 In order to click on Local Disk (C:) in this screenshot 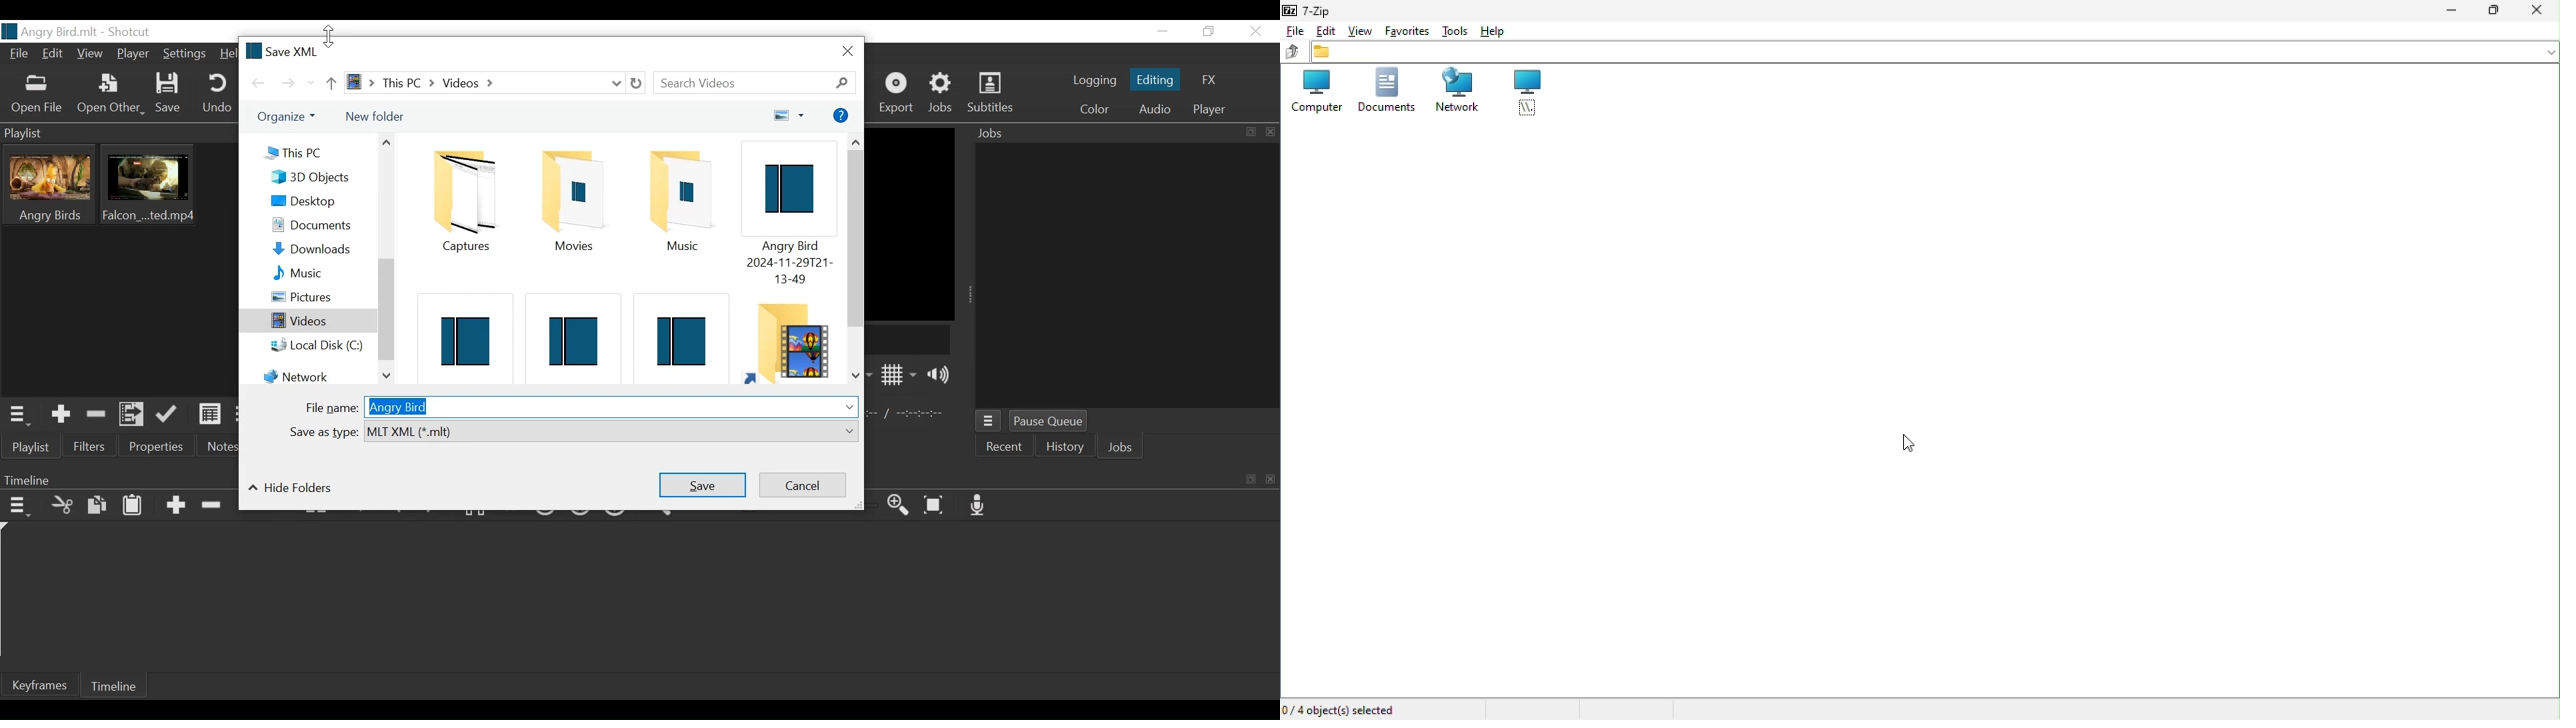, I will do `click(321, 346)`.